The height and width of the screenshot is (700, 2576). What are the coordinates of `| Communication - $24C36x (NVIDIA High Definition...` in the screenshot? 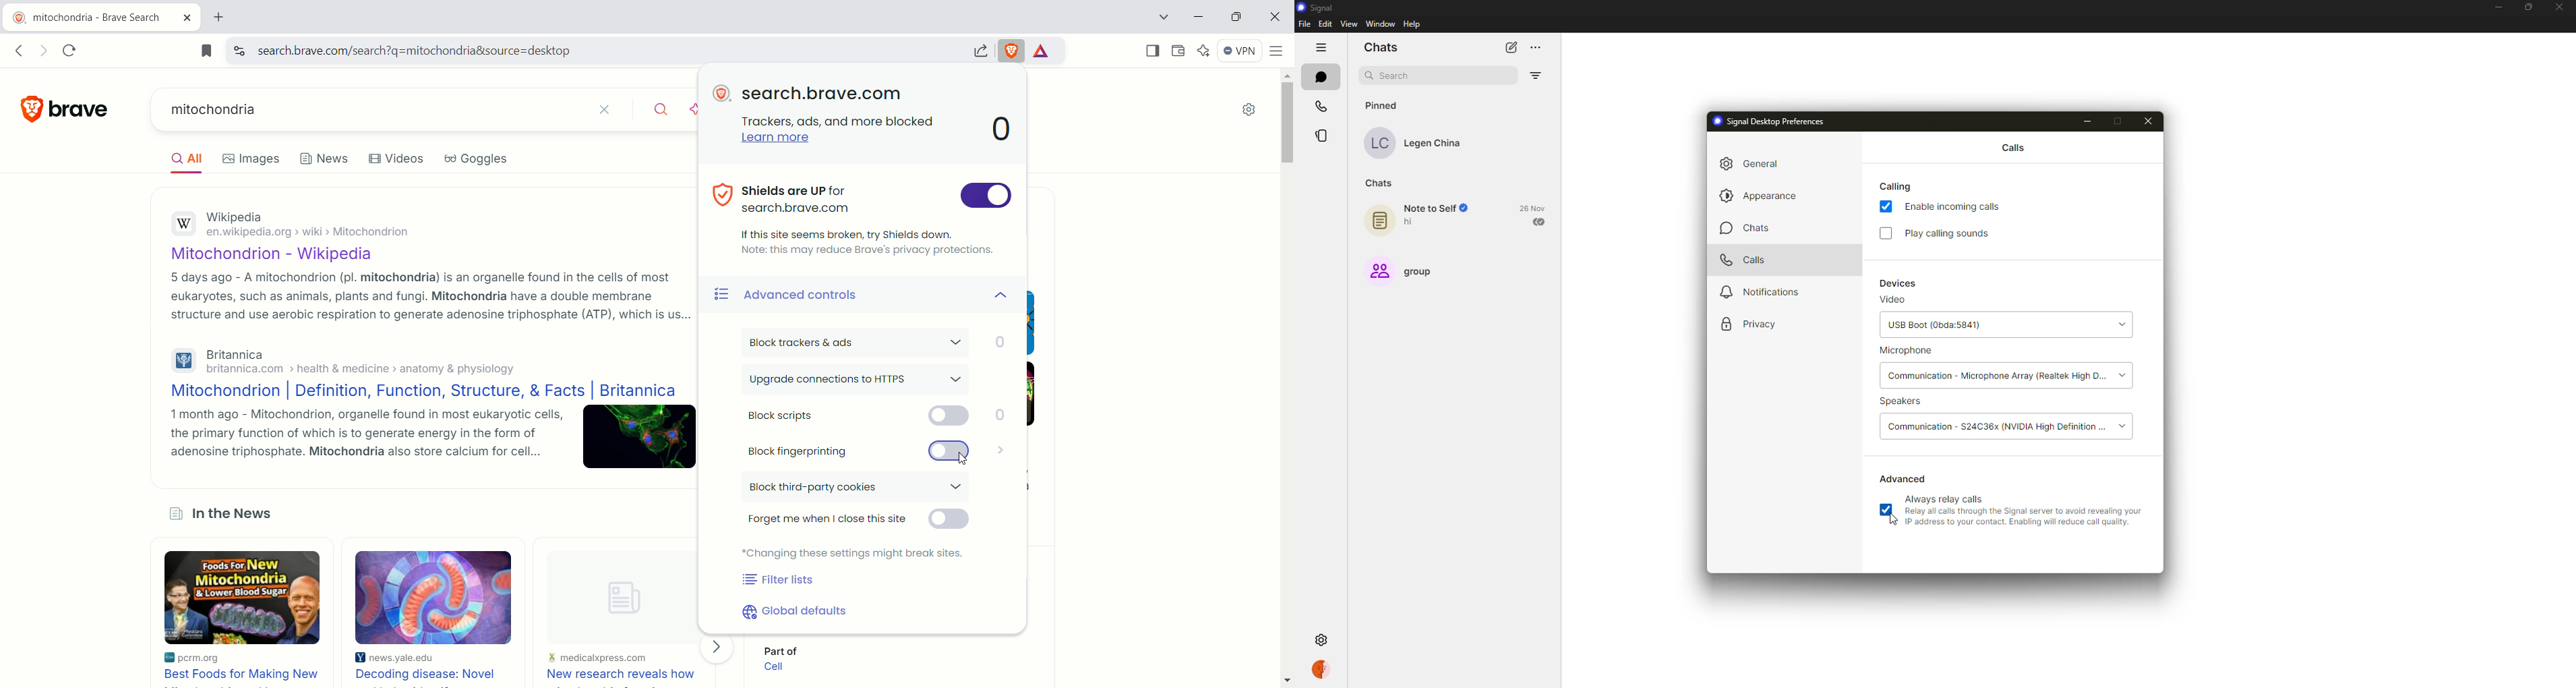 It's located at (1997, 425).